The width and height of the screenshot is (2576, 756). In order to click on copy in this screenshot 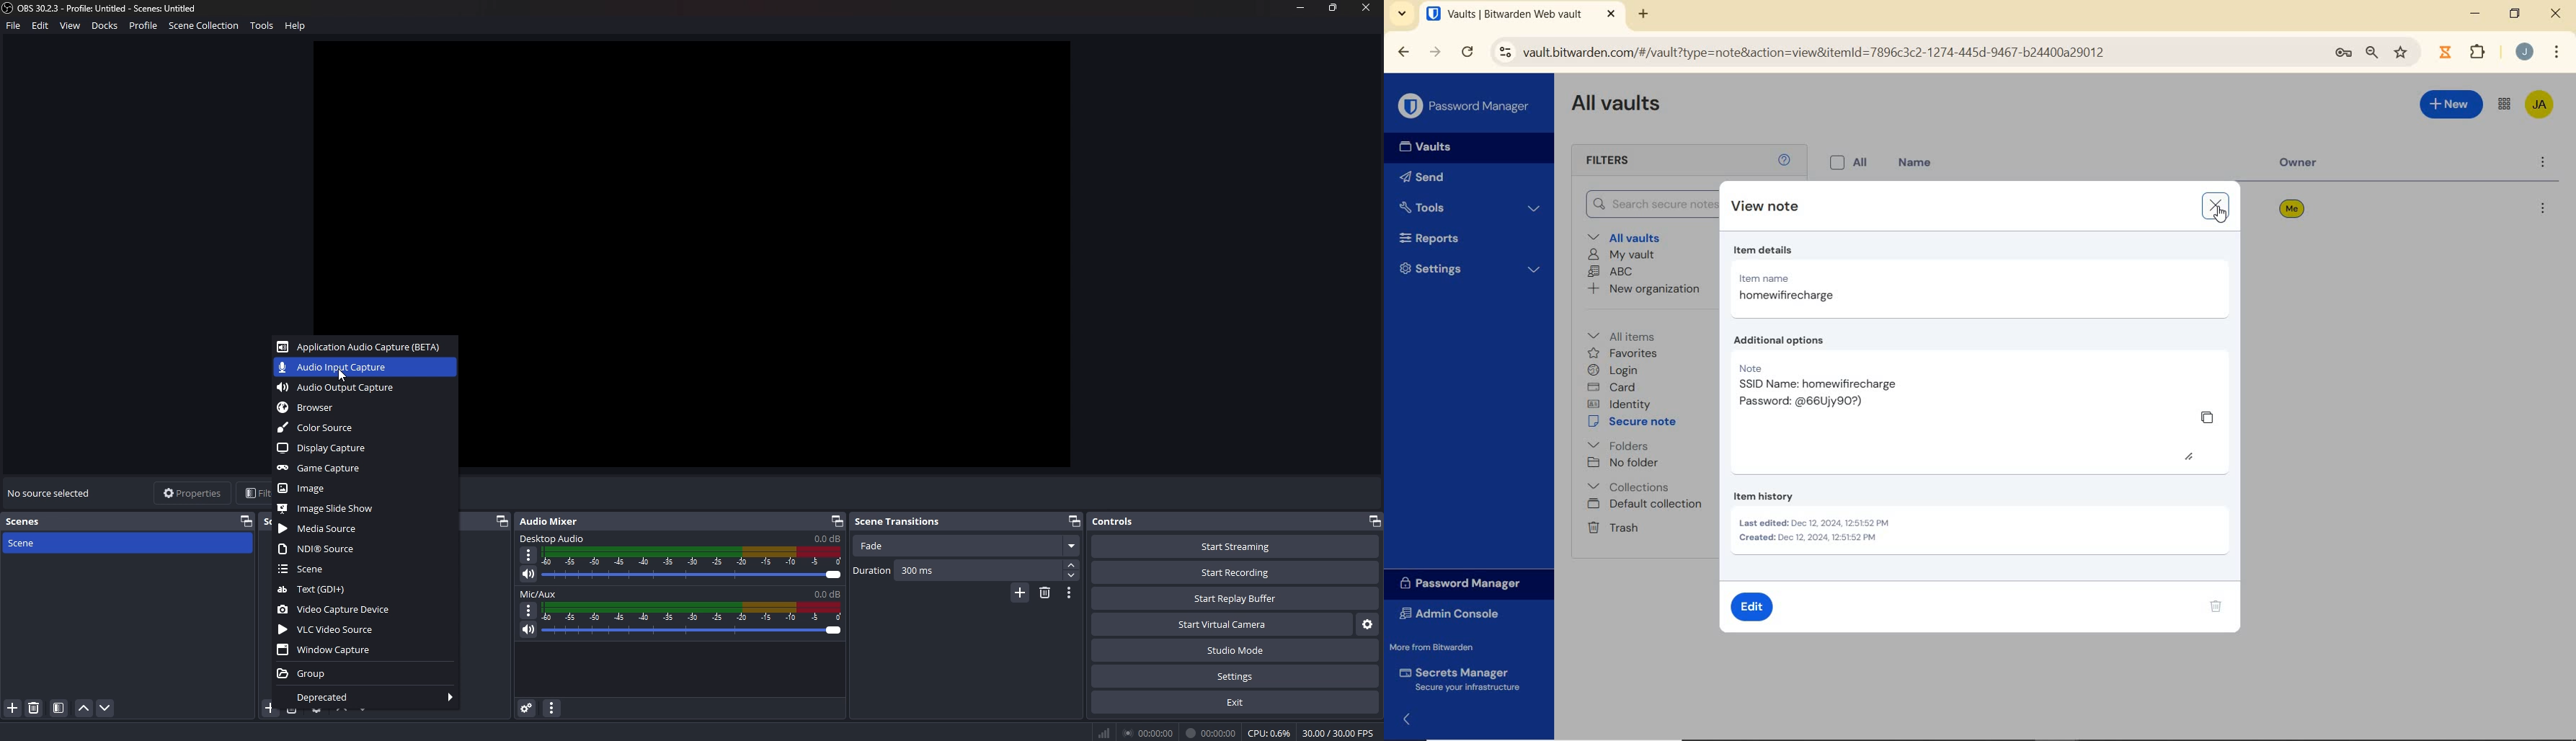, I will do `click(2206, 417)`.